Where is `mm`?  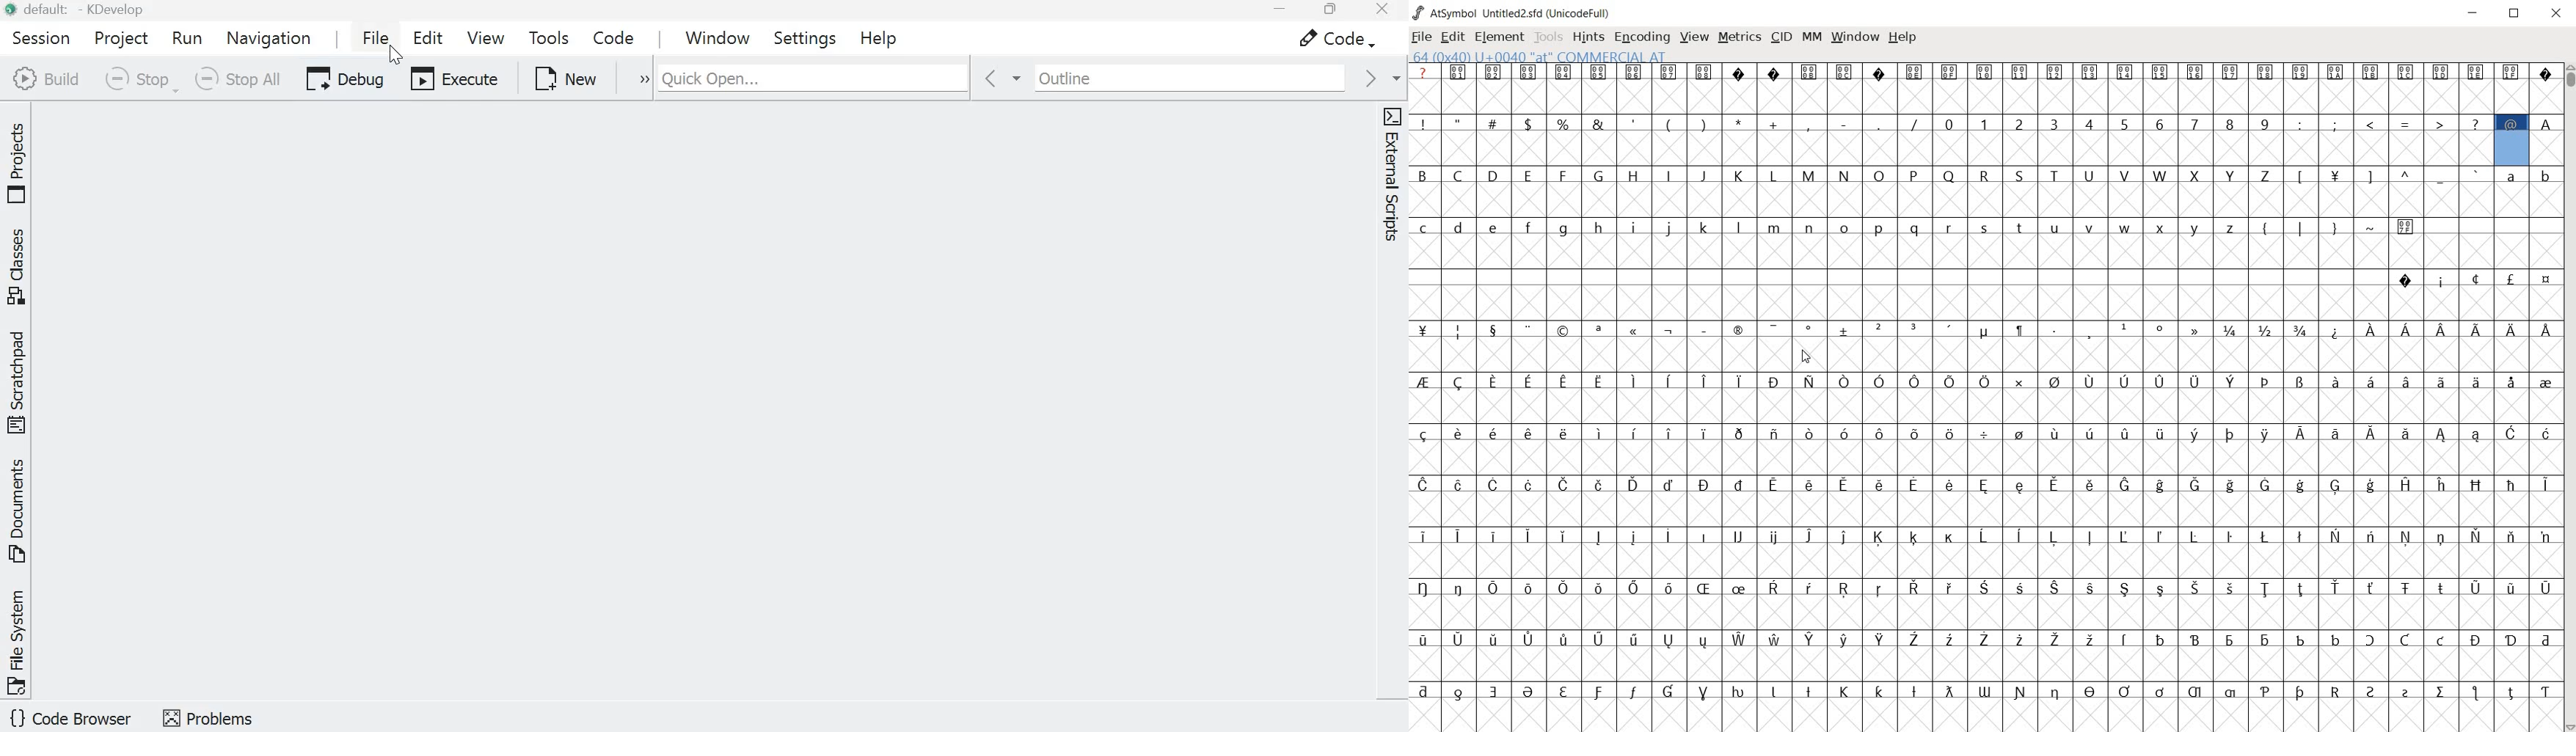
mm is located at coordinates (1812, 37).